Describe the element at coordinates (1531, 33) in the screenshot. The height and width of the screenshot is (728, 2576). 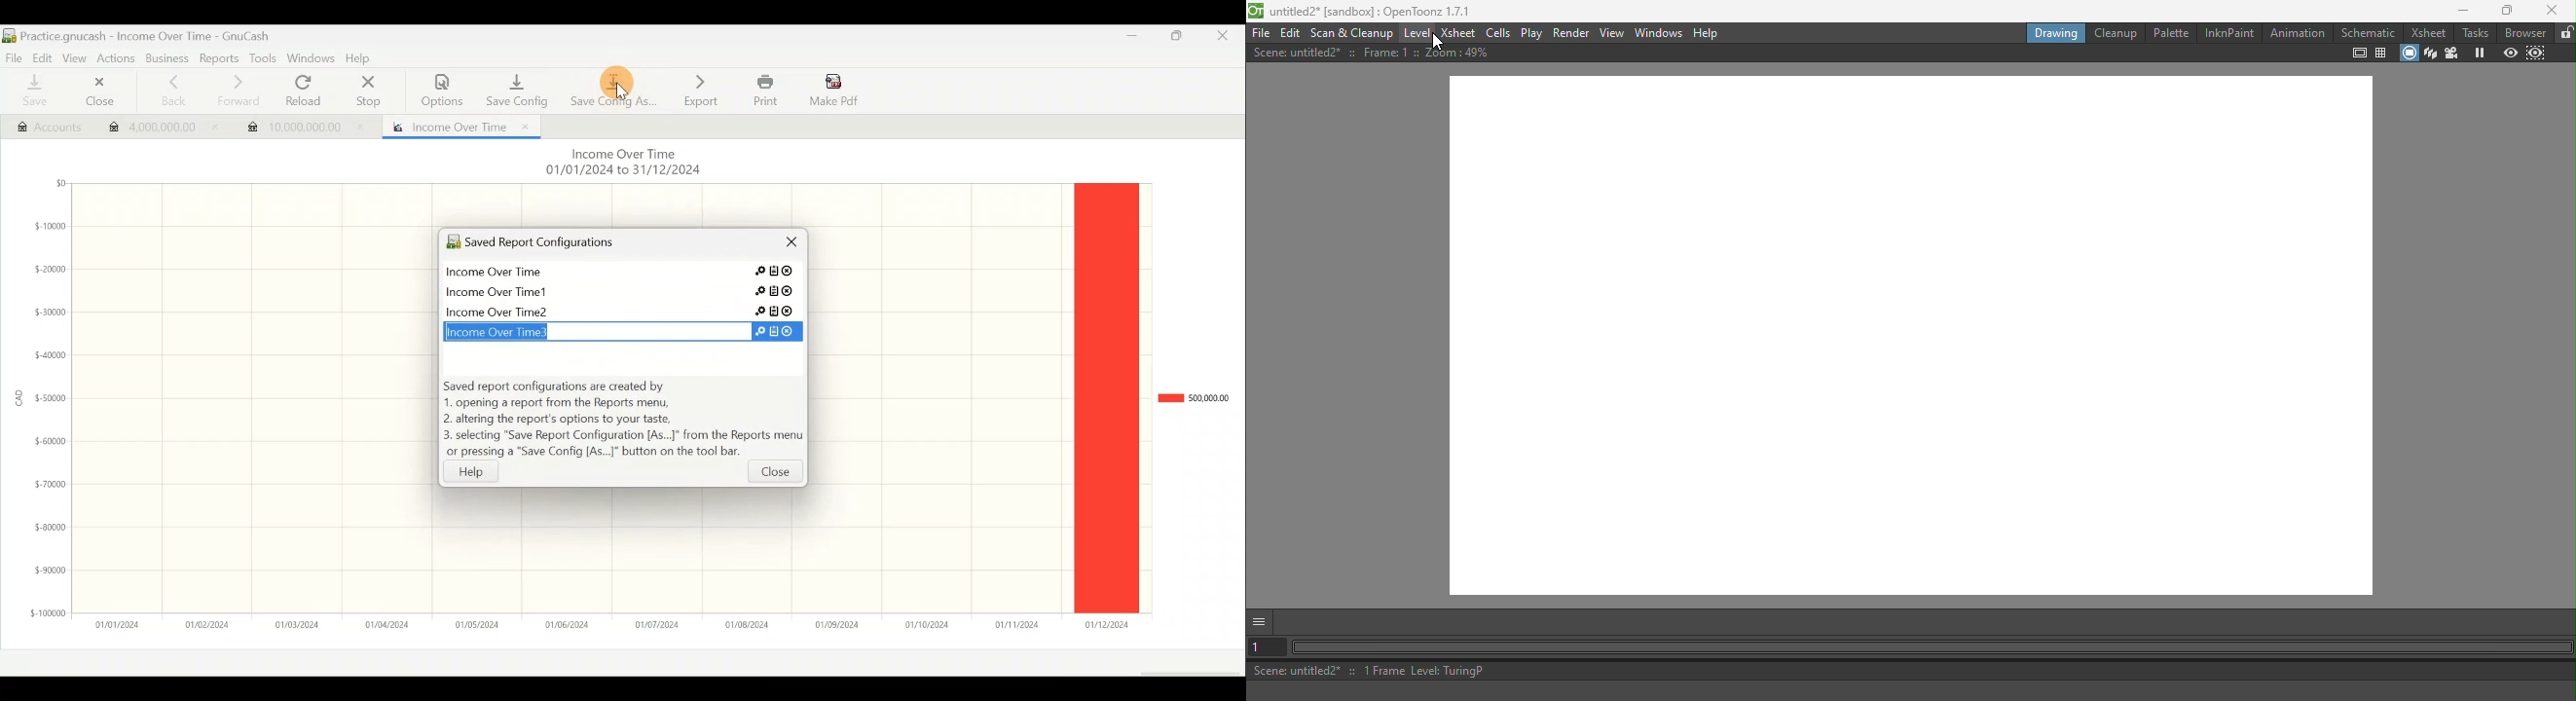
I see `Play` at that location.